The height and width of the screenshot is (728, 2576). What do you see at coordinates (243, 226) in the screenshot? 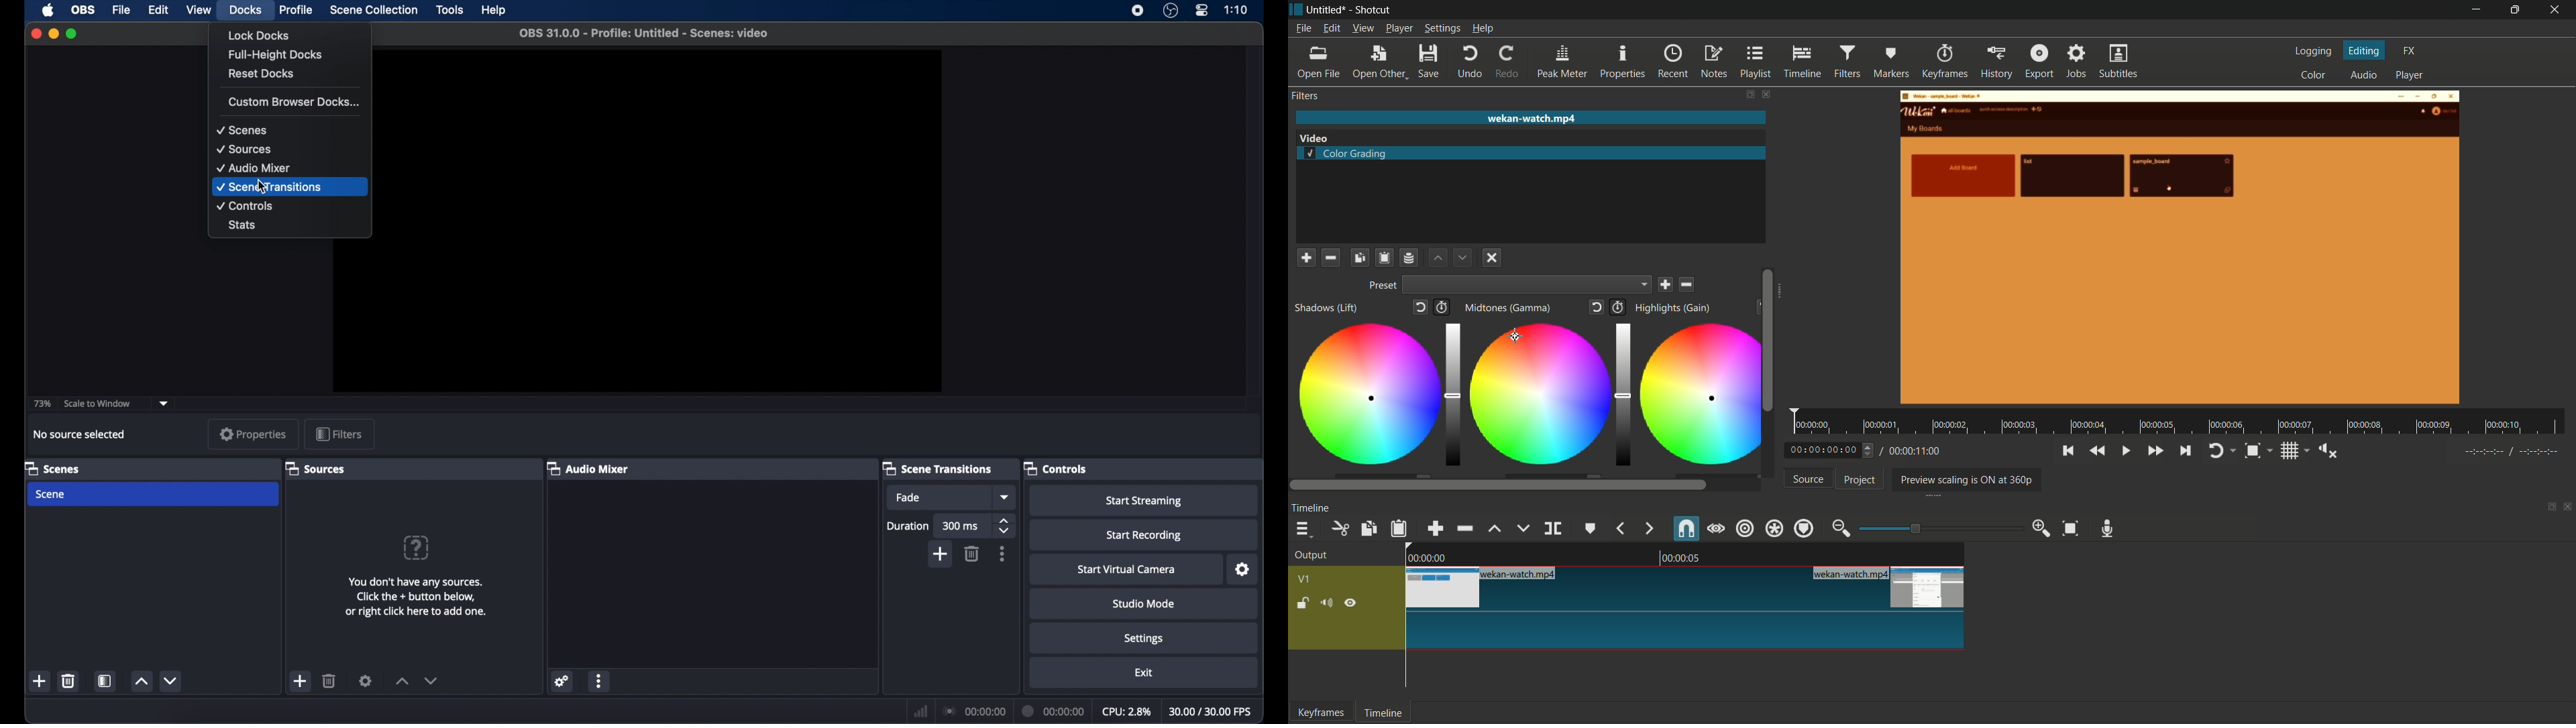
I see `stats` at bounding box center [243, 226].